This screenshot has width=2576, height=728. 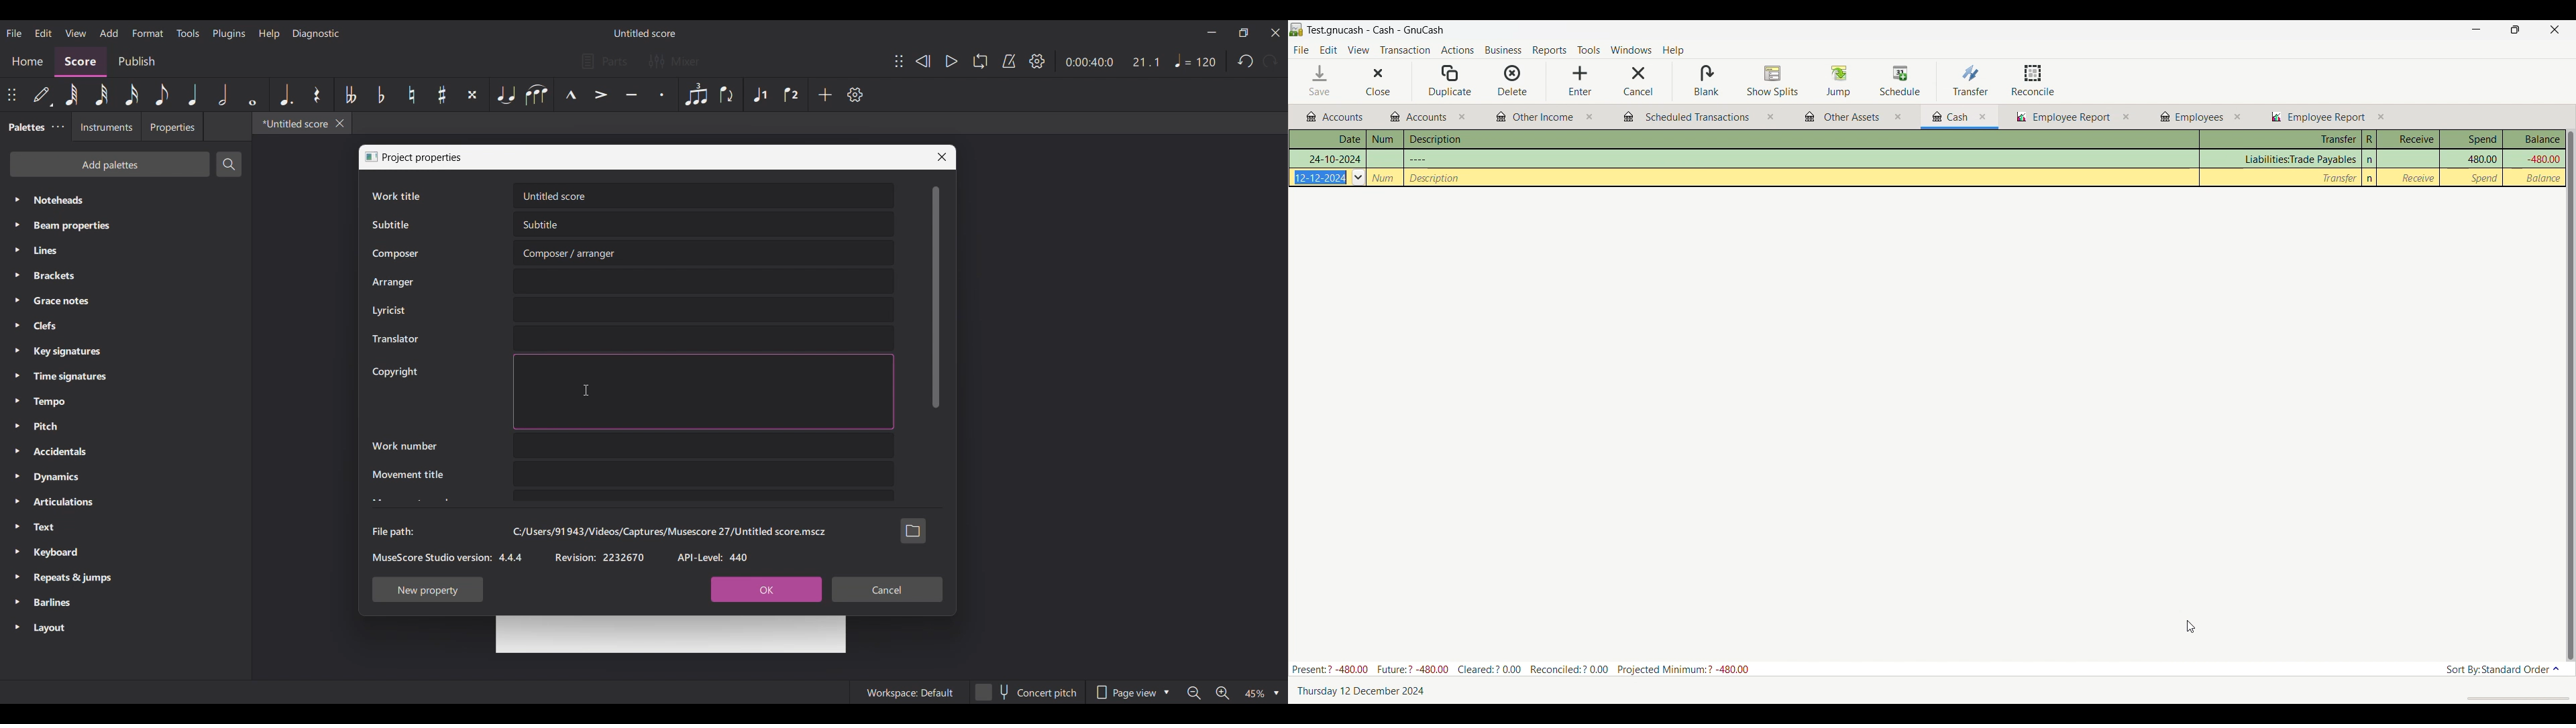 What do you see at coordinates (1244, 61) in the screenshot?
I see `Undo` at bounding box center [1244, 61].